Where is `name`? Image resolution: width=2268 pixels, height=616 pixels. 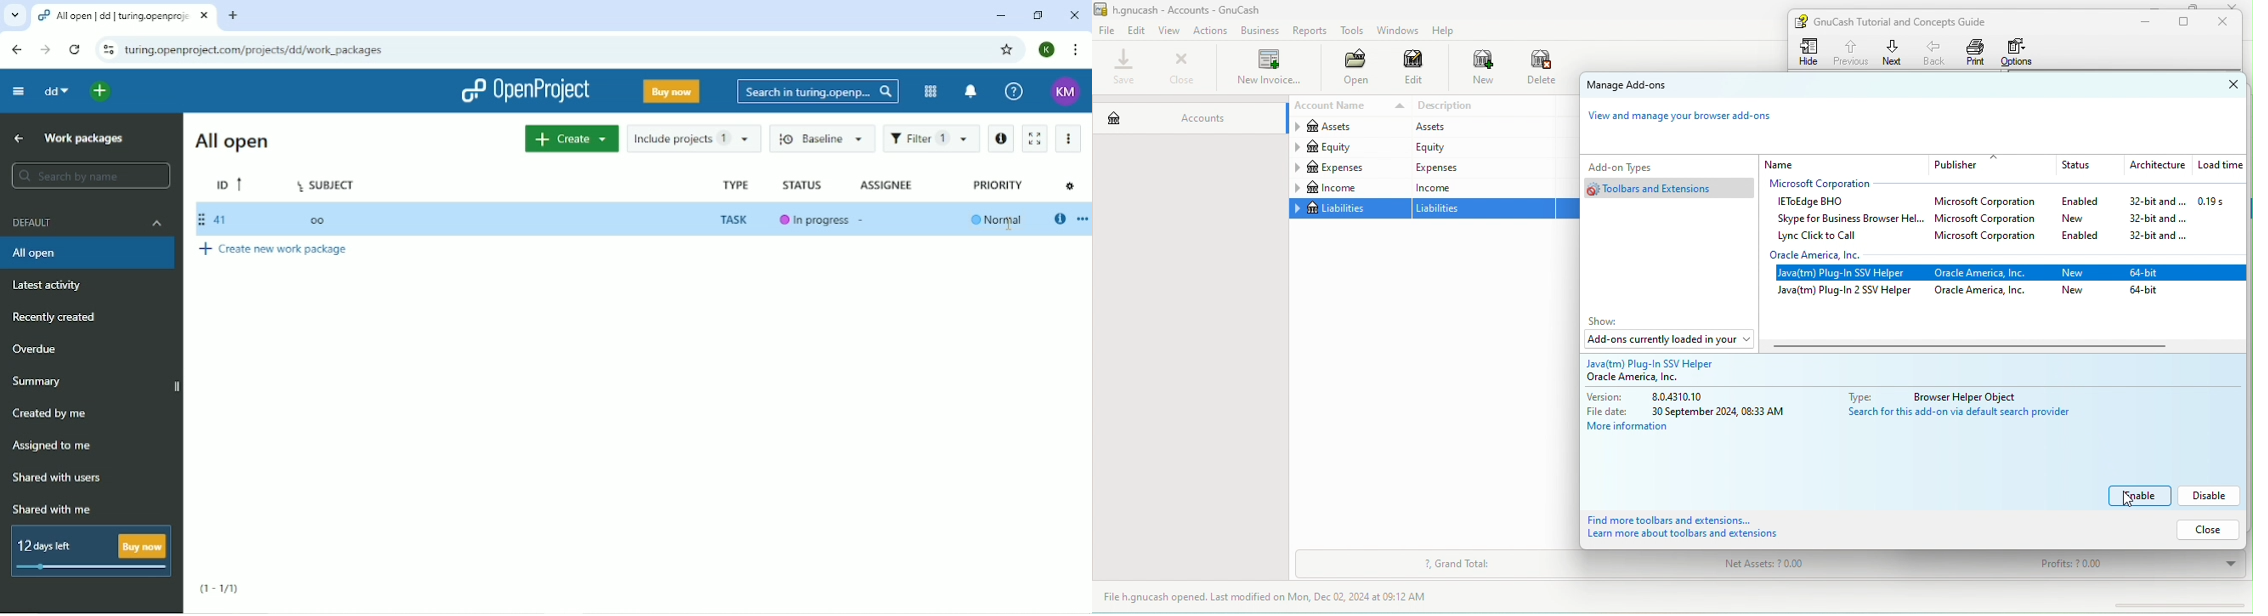 name is located at coordinates (1844, 164).